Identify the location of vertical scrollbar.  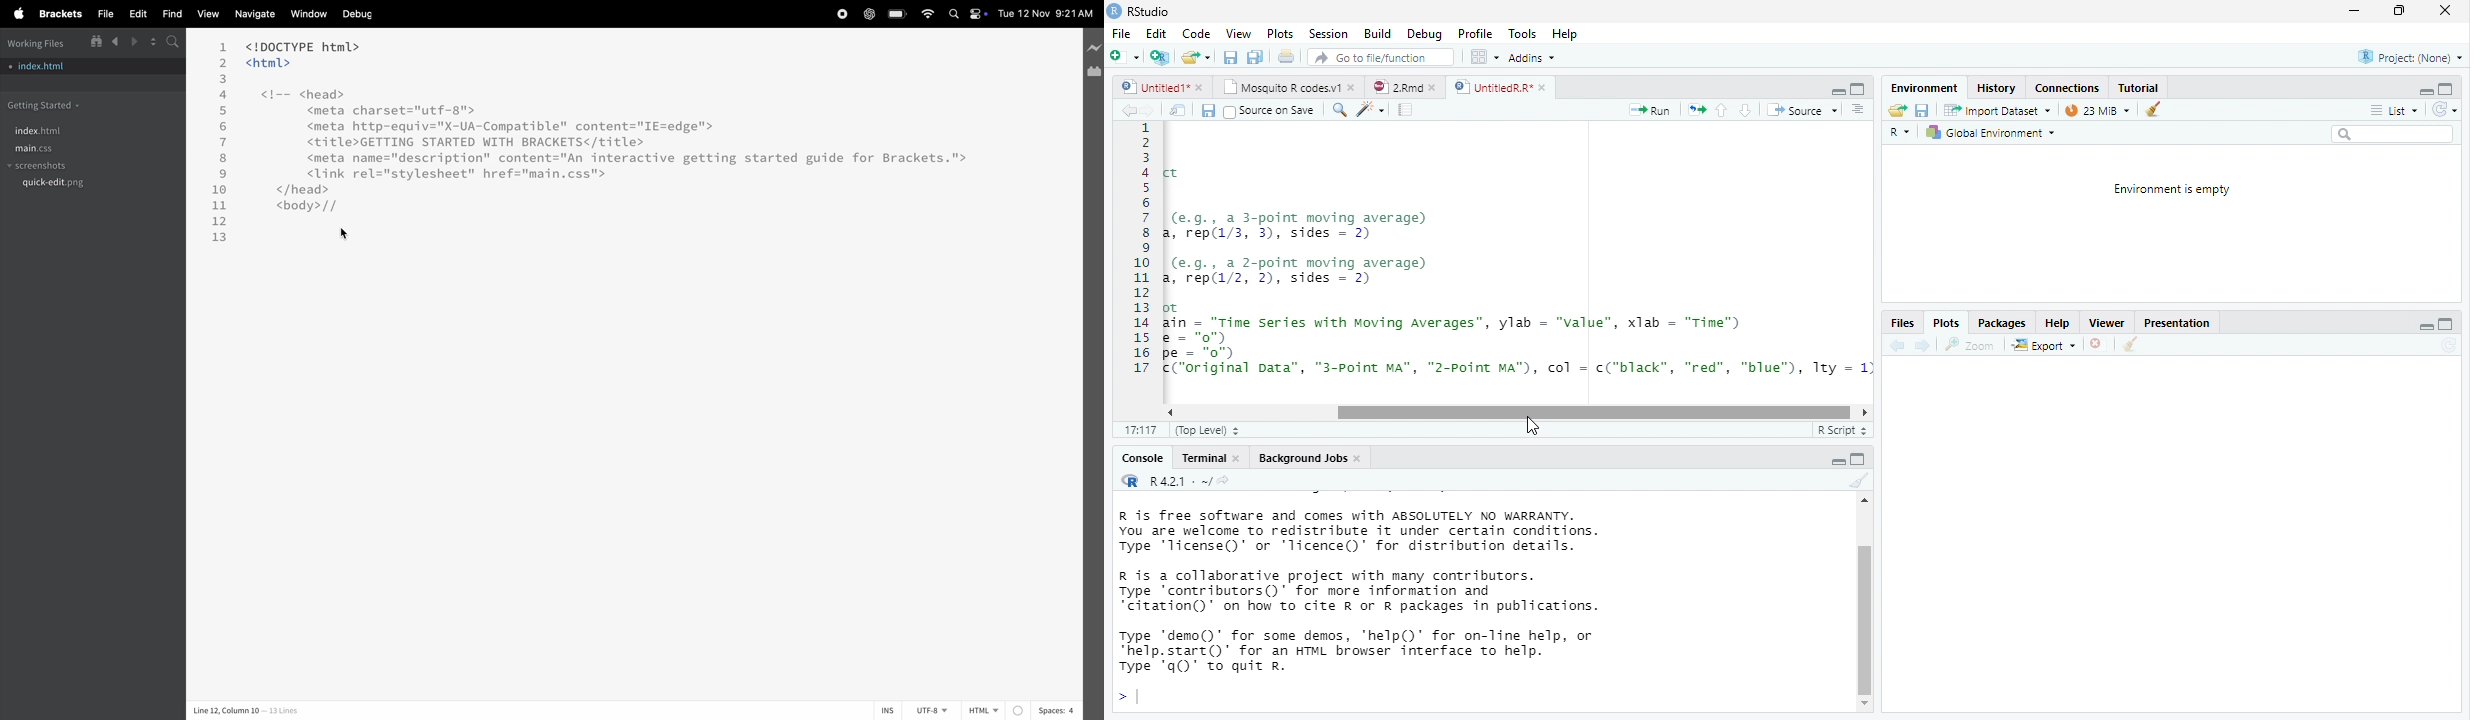
(1865, 619).